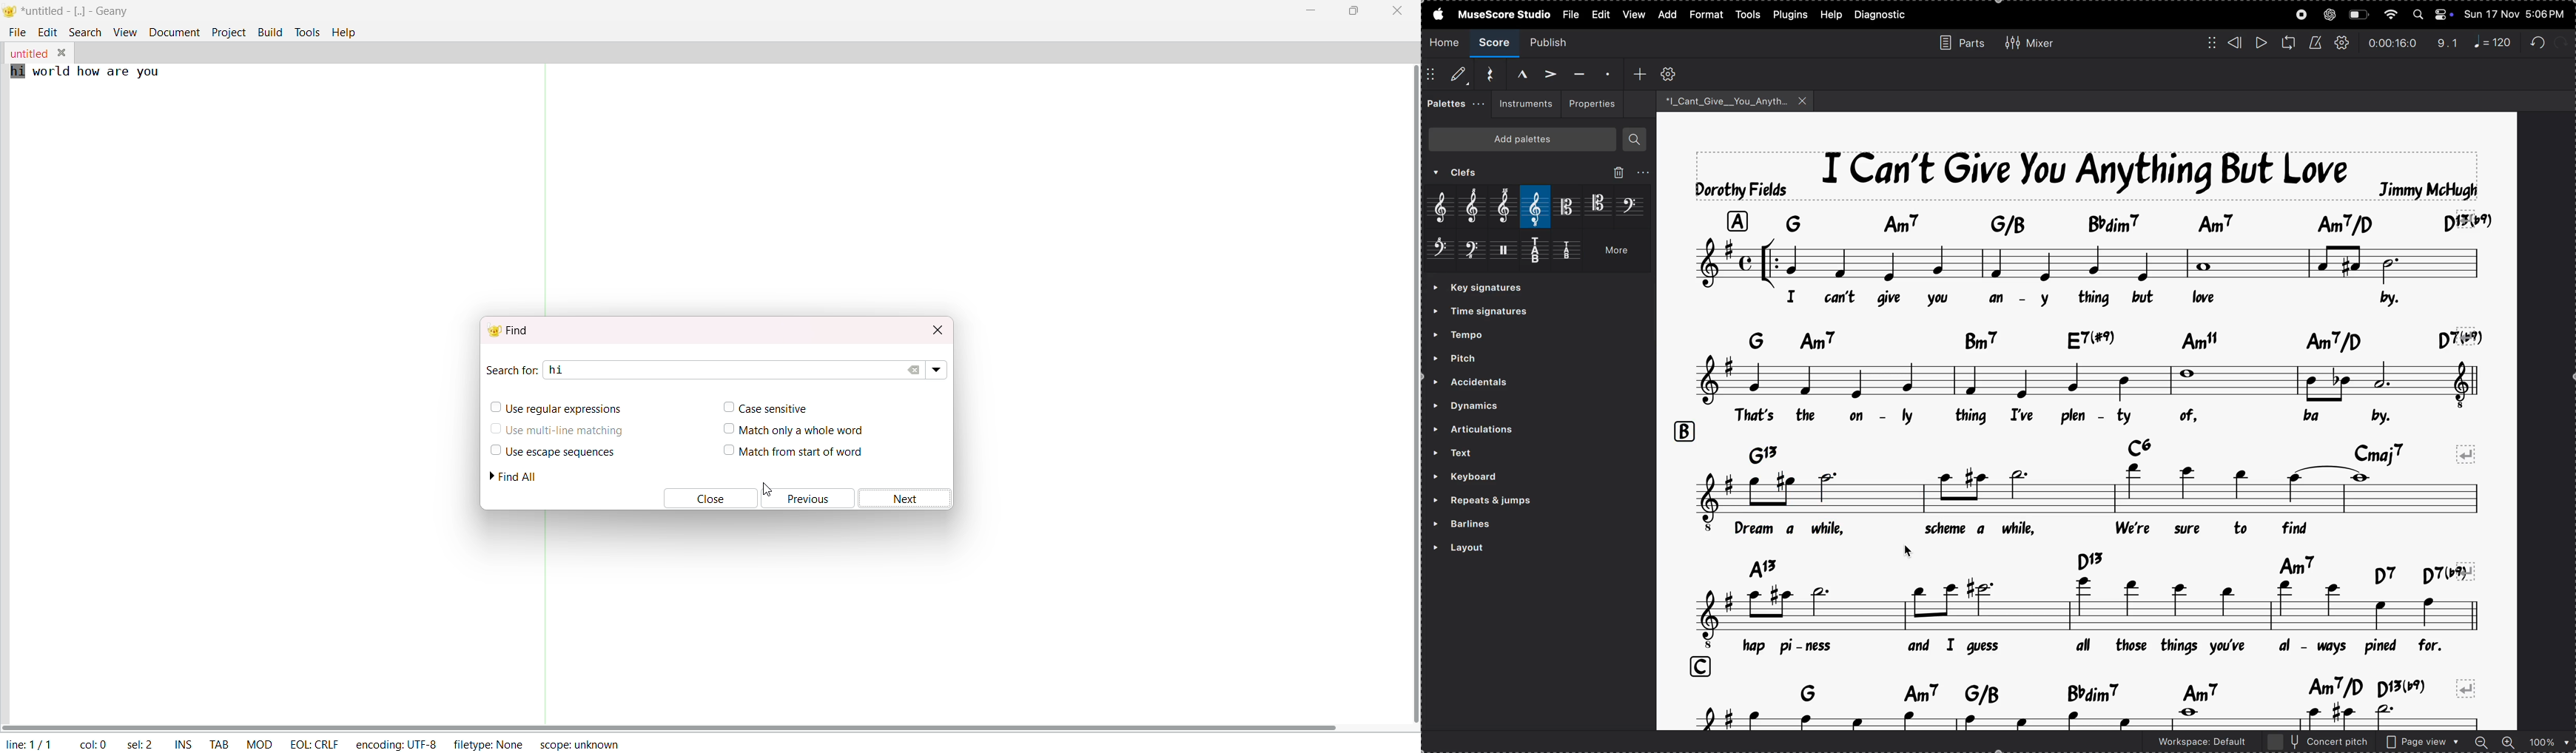  What do you see at coordinates (2090, 378) in the screenshot?
I see `notes` at bounding box center [2090, 378].